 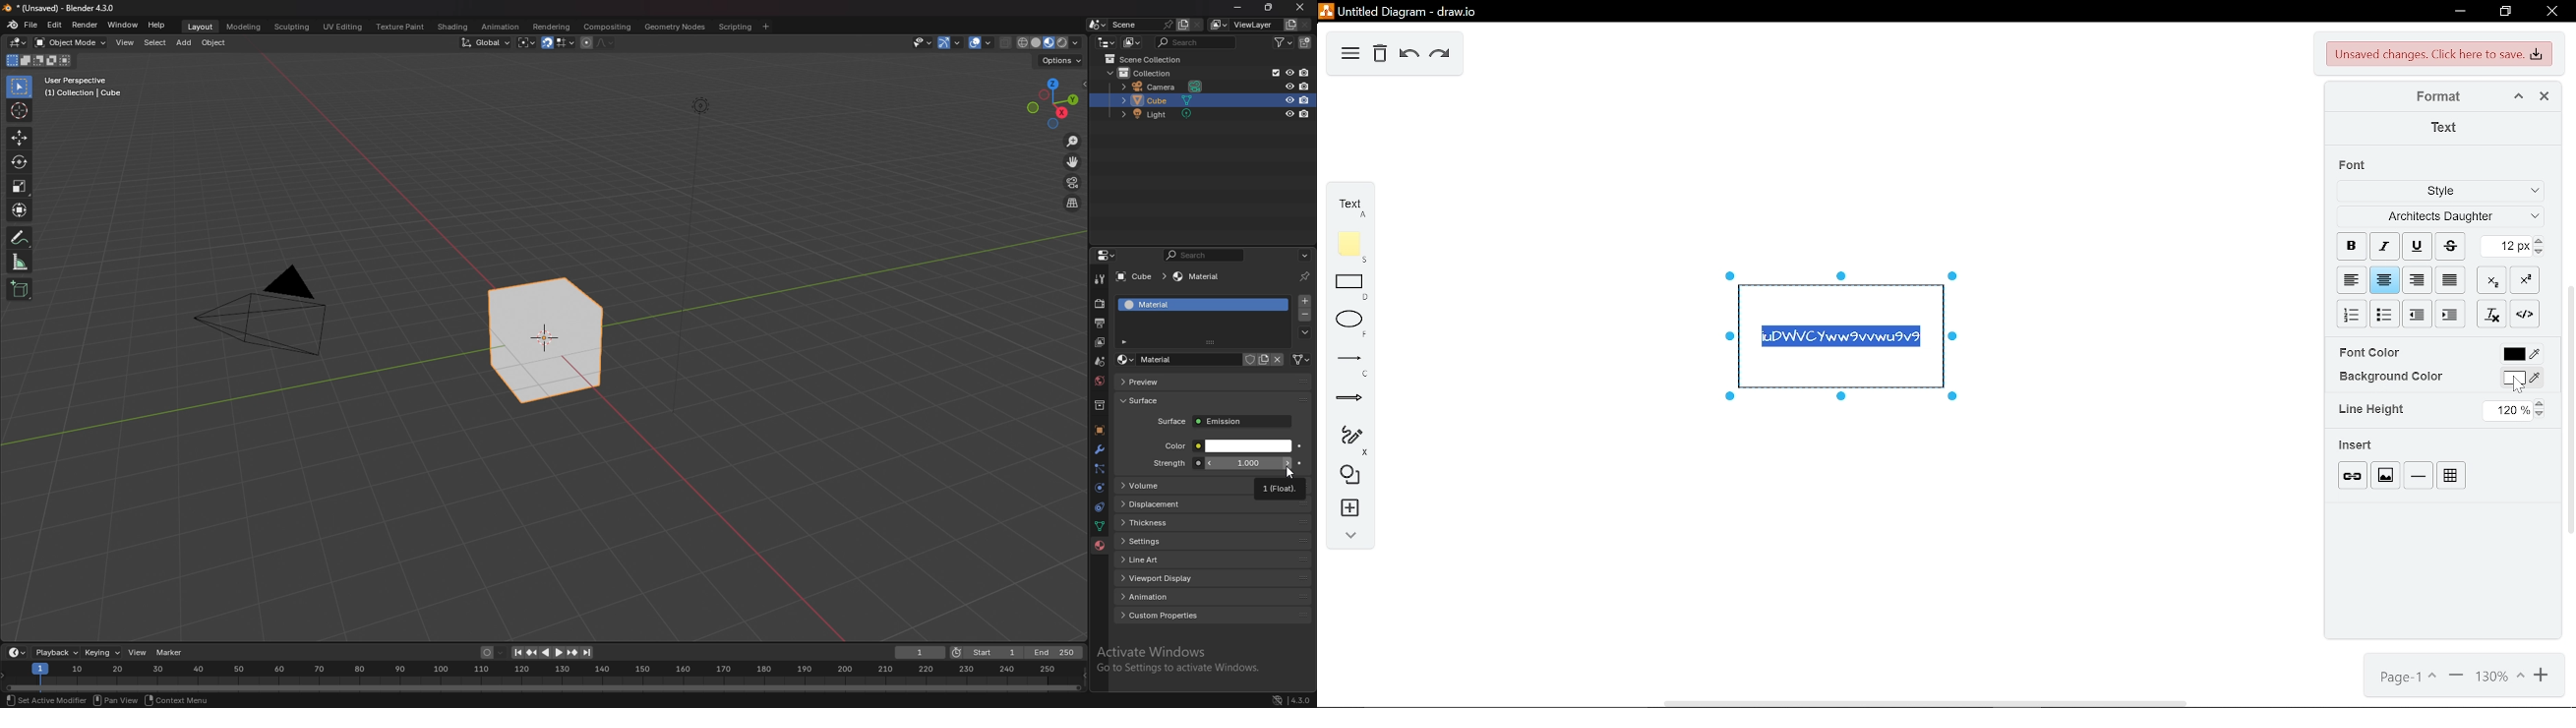 I want to click on remove material, so click(x=1307, y=316).